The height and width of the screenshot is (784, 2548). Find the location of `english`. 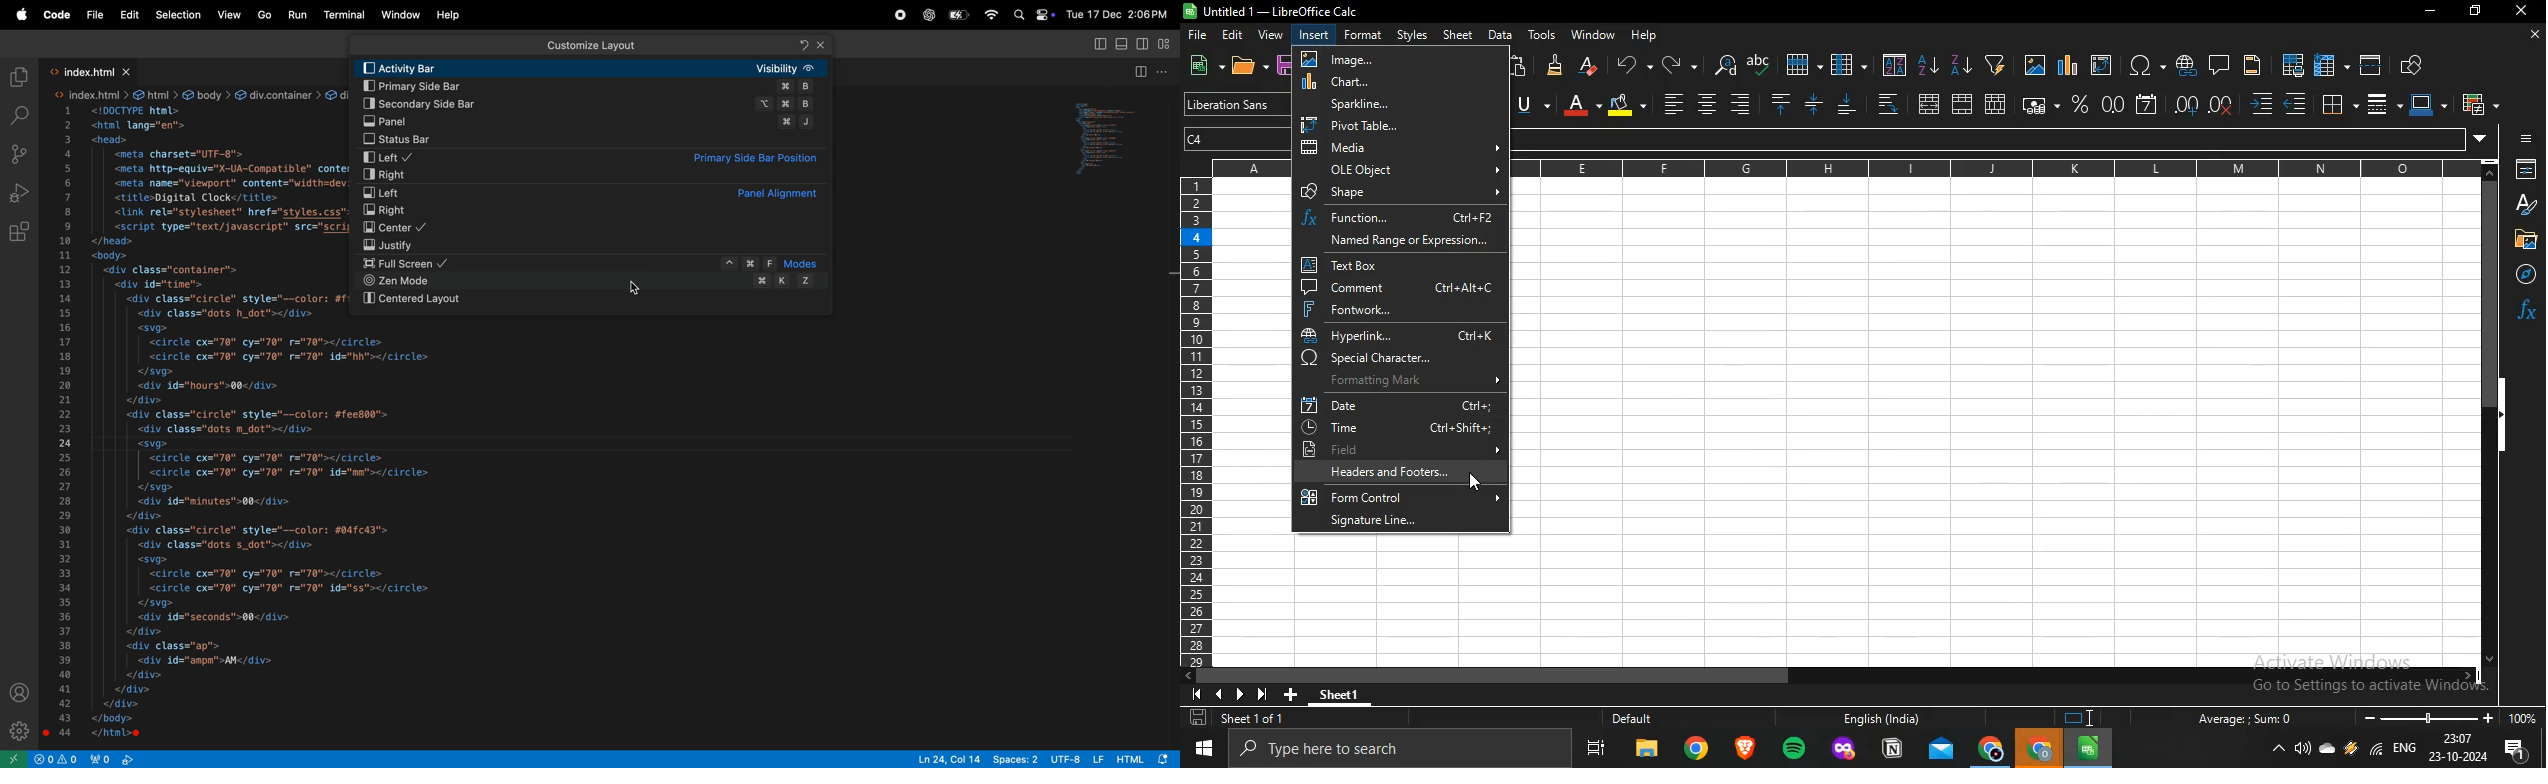

english is located at coordinates (2403, 750).